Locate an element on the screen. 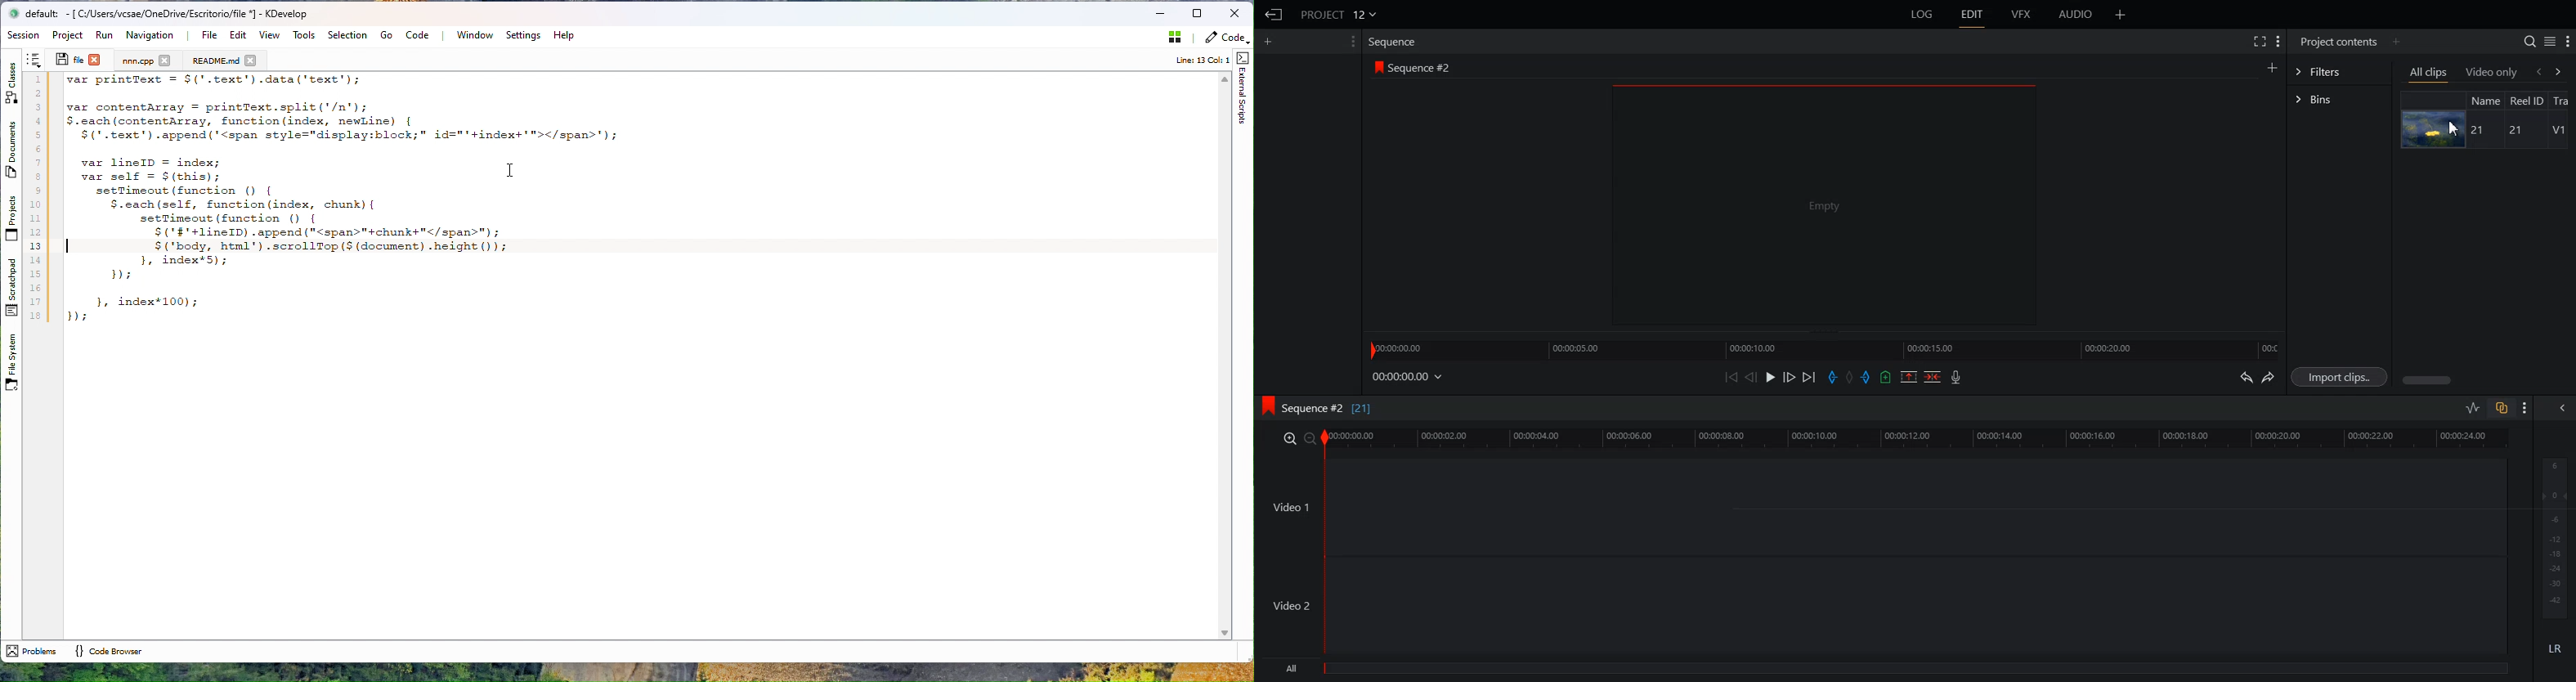 The image size is (2576, 700). File Preview is located at coordinates (1824, 204).